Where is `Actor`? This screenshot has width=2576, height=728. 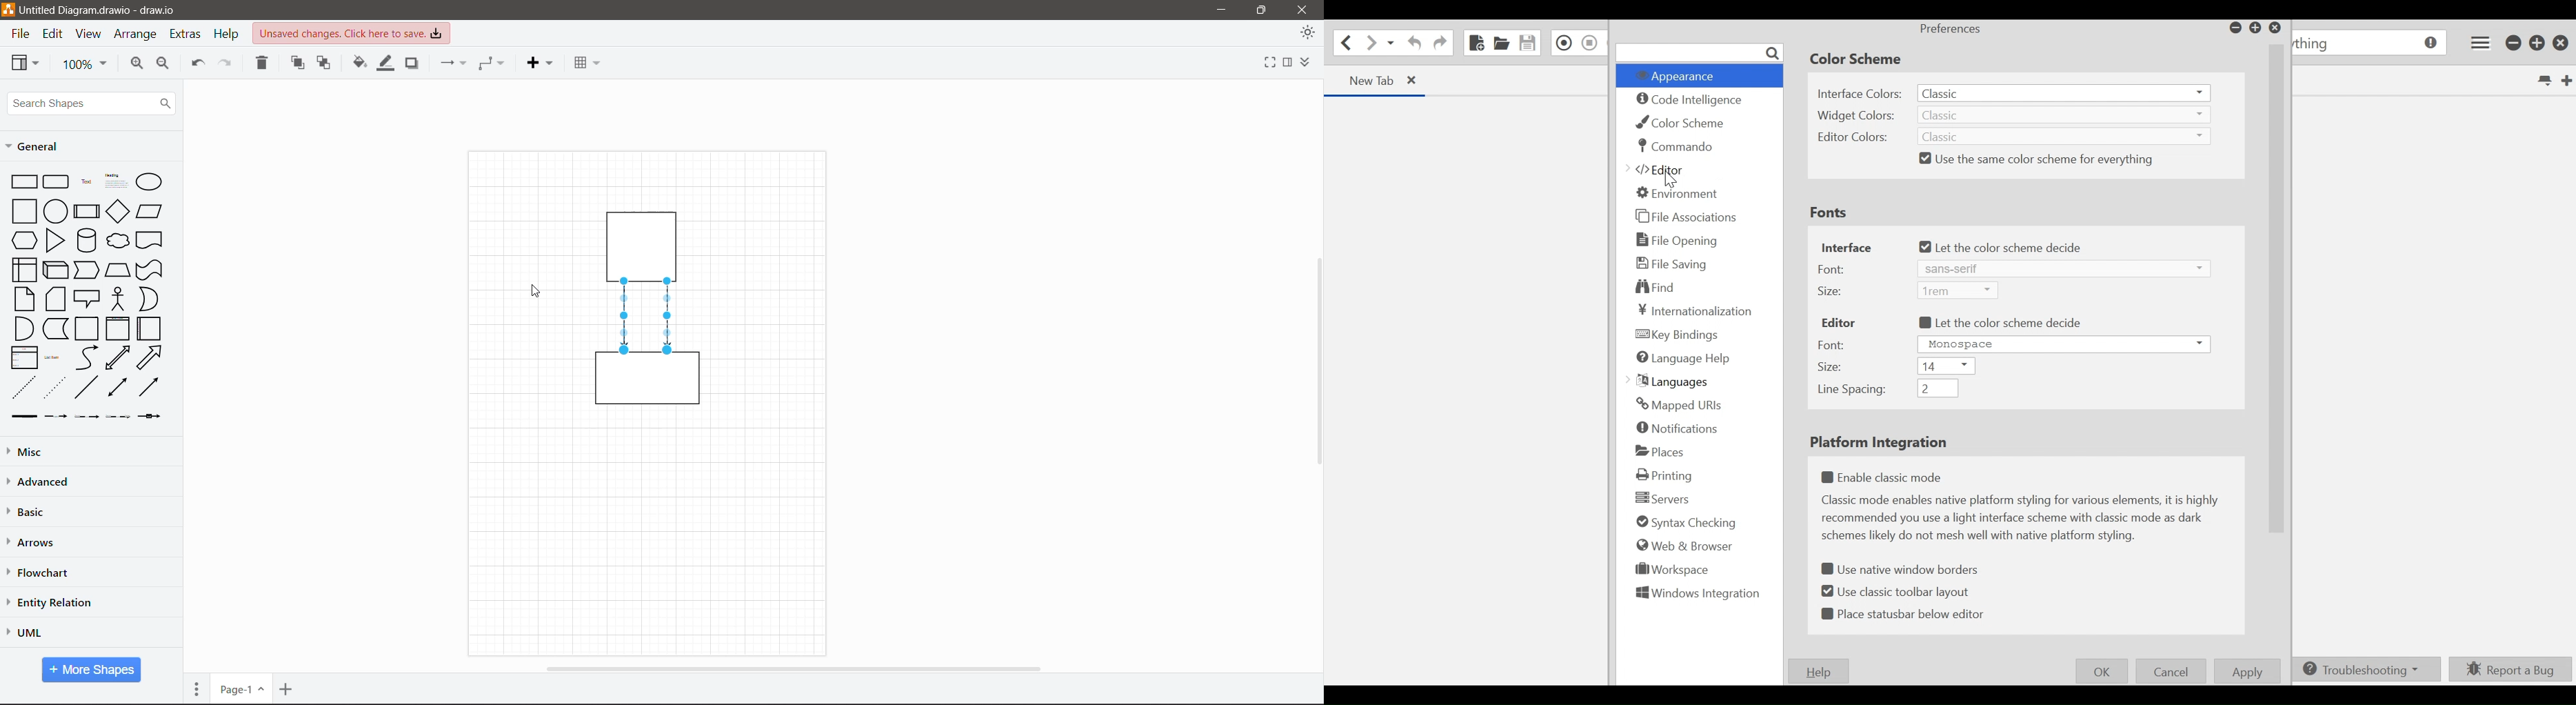 Actor is located at coordinates (117, 298).